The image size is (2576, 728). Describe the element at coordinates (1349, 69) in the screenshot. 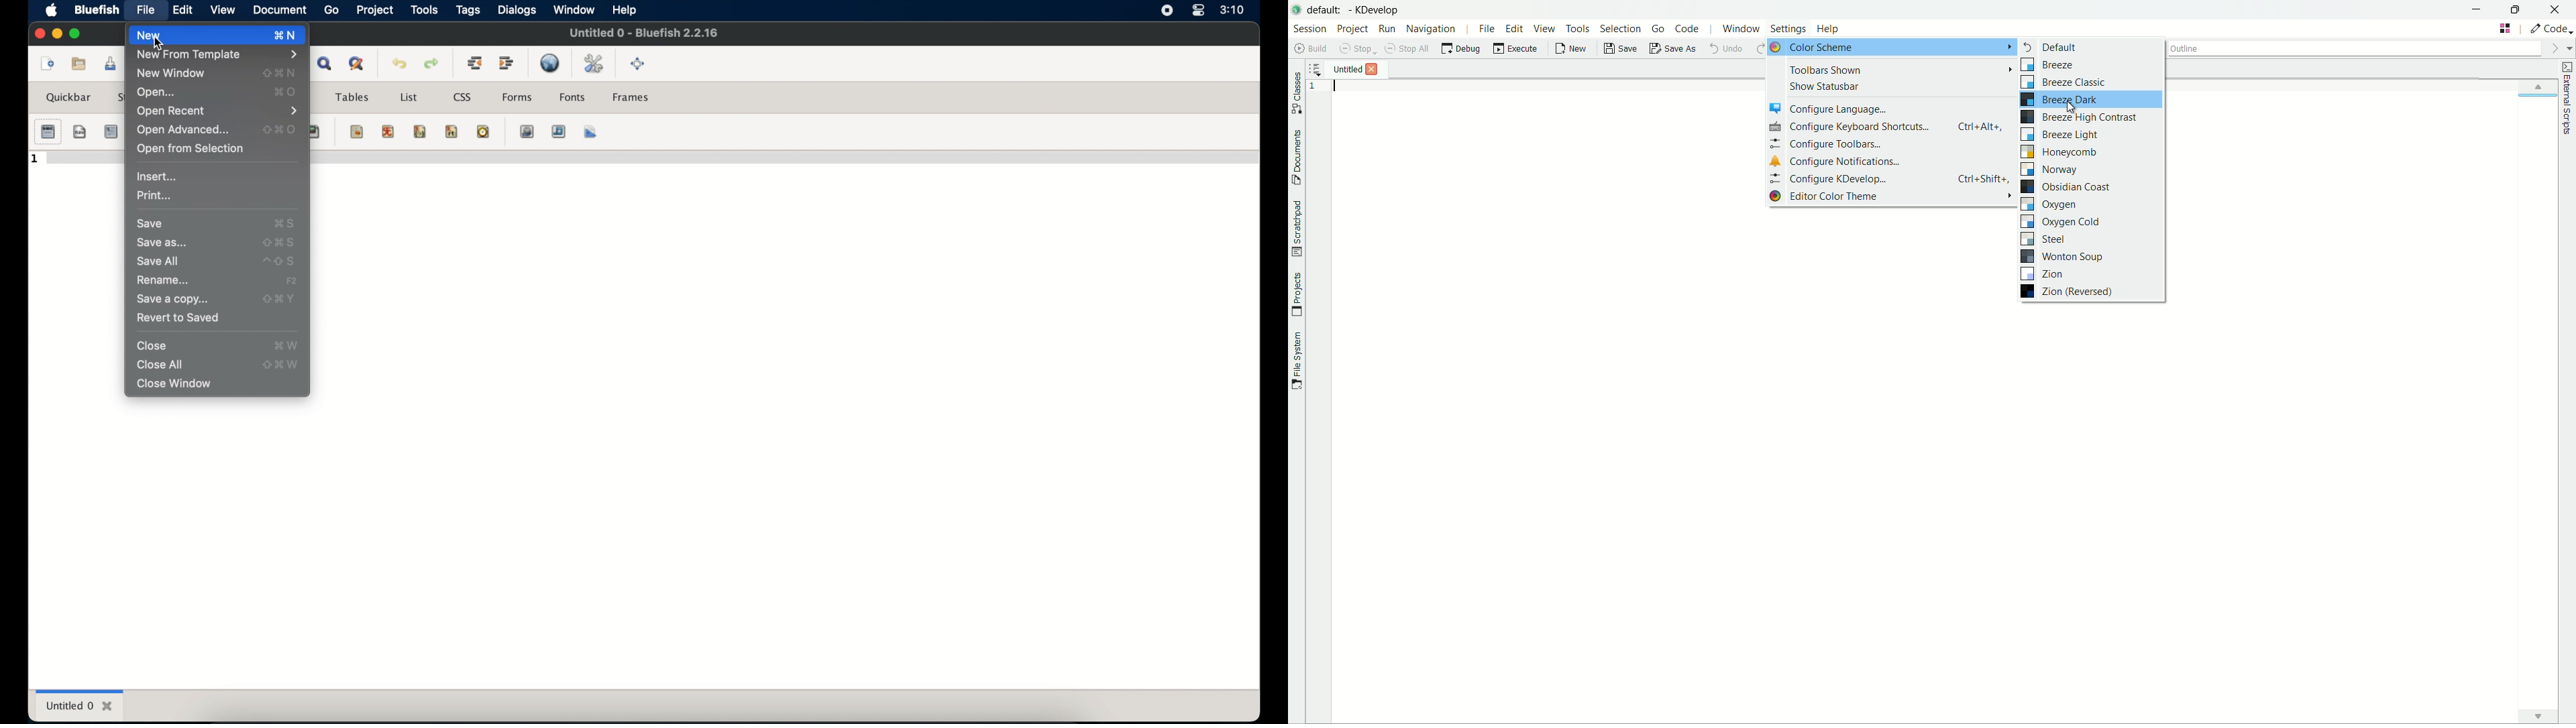

I see `untitled` at that location.